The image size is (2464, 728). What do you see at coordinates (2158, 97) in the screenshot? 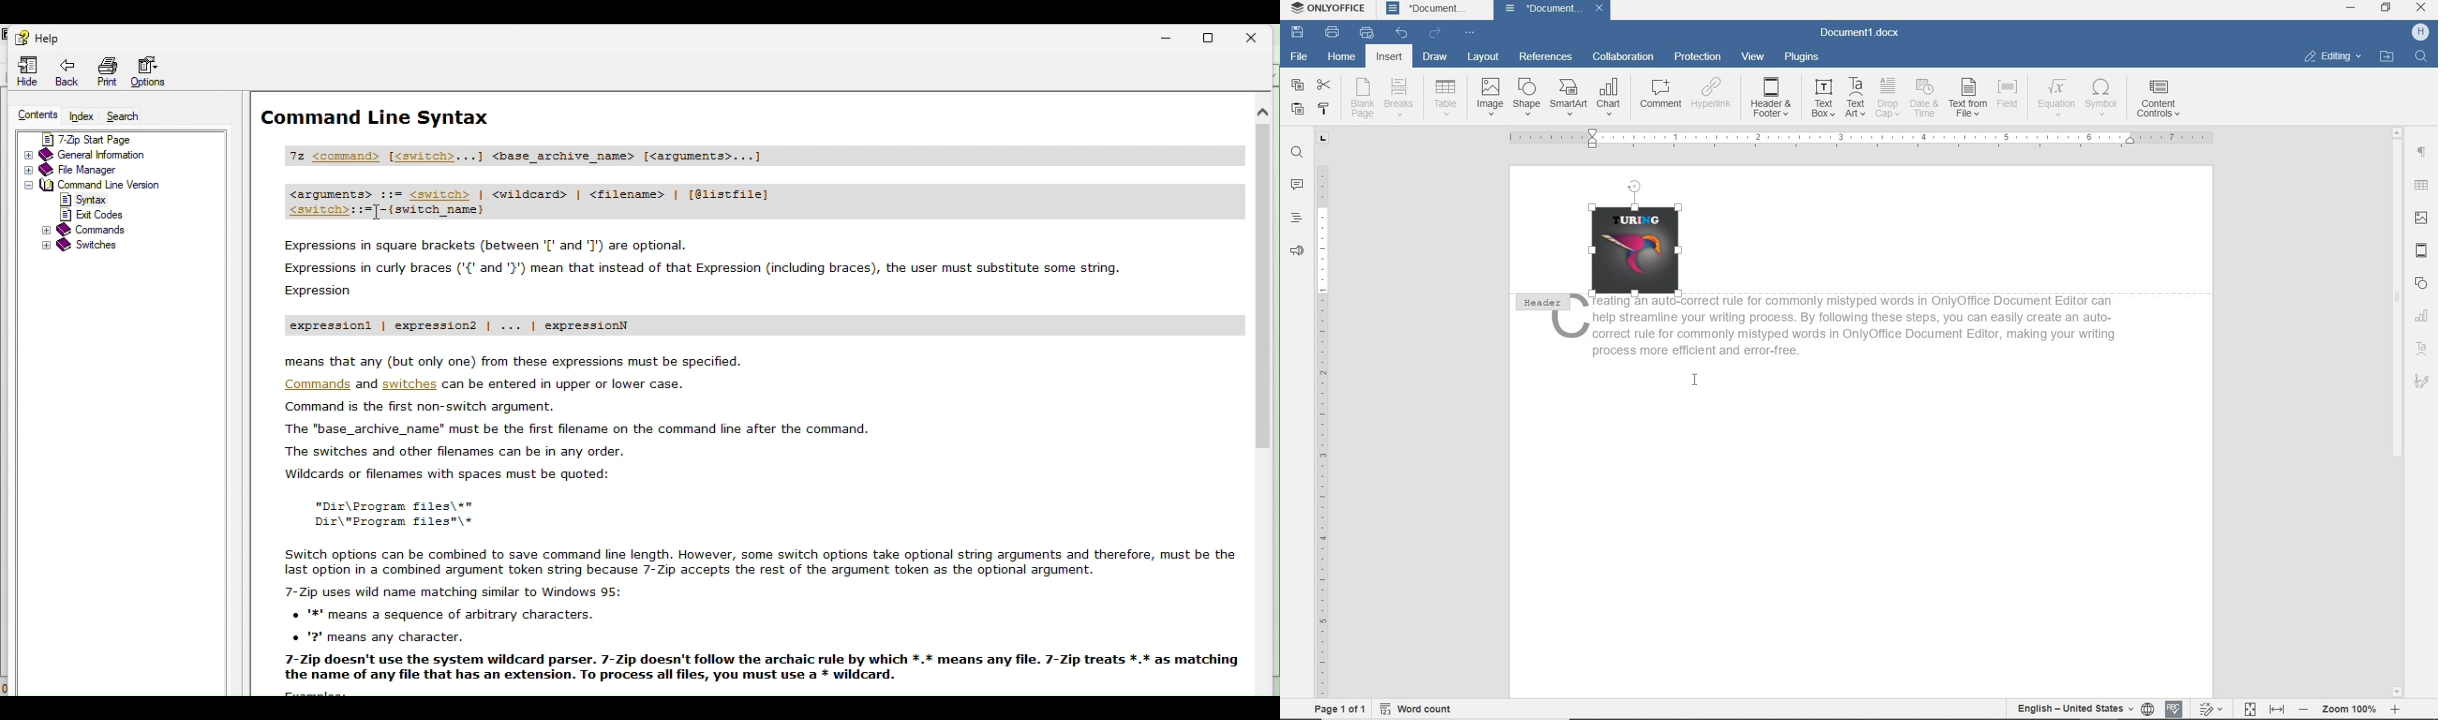
I see `` at bounding box center [2158, 97].